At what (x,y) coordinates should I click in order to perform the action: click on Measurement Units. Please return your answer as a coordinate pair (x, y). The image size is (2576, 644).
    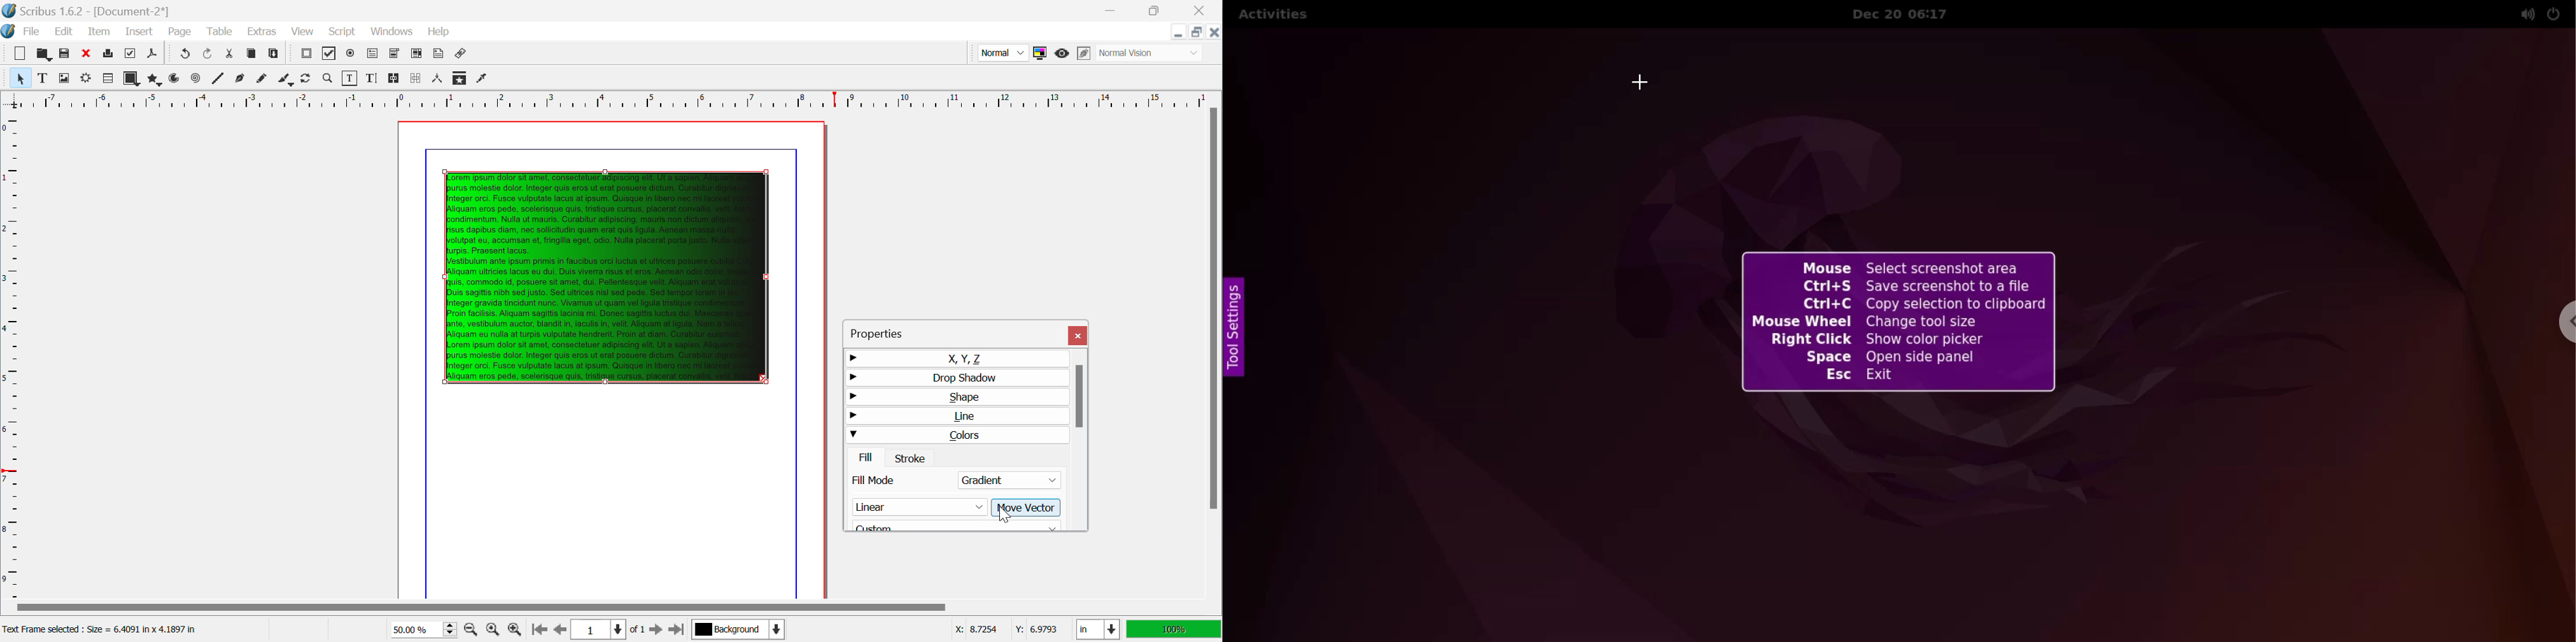
    Looking at the image, I should click on (1099, 631).